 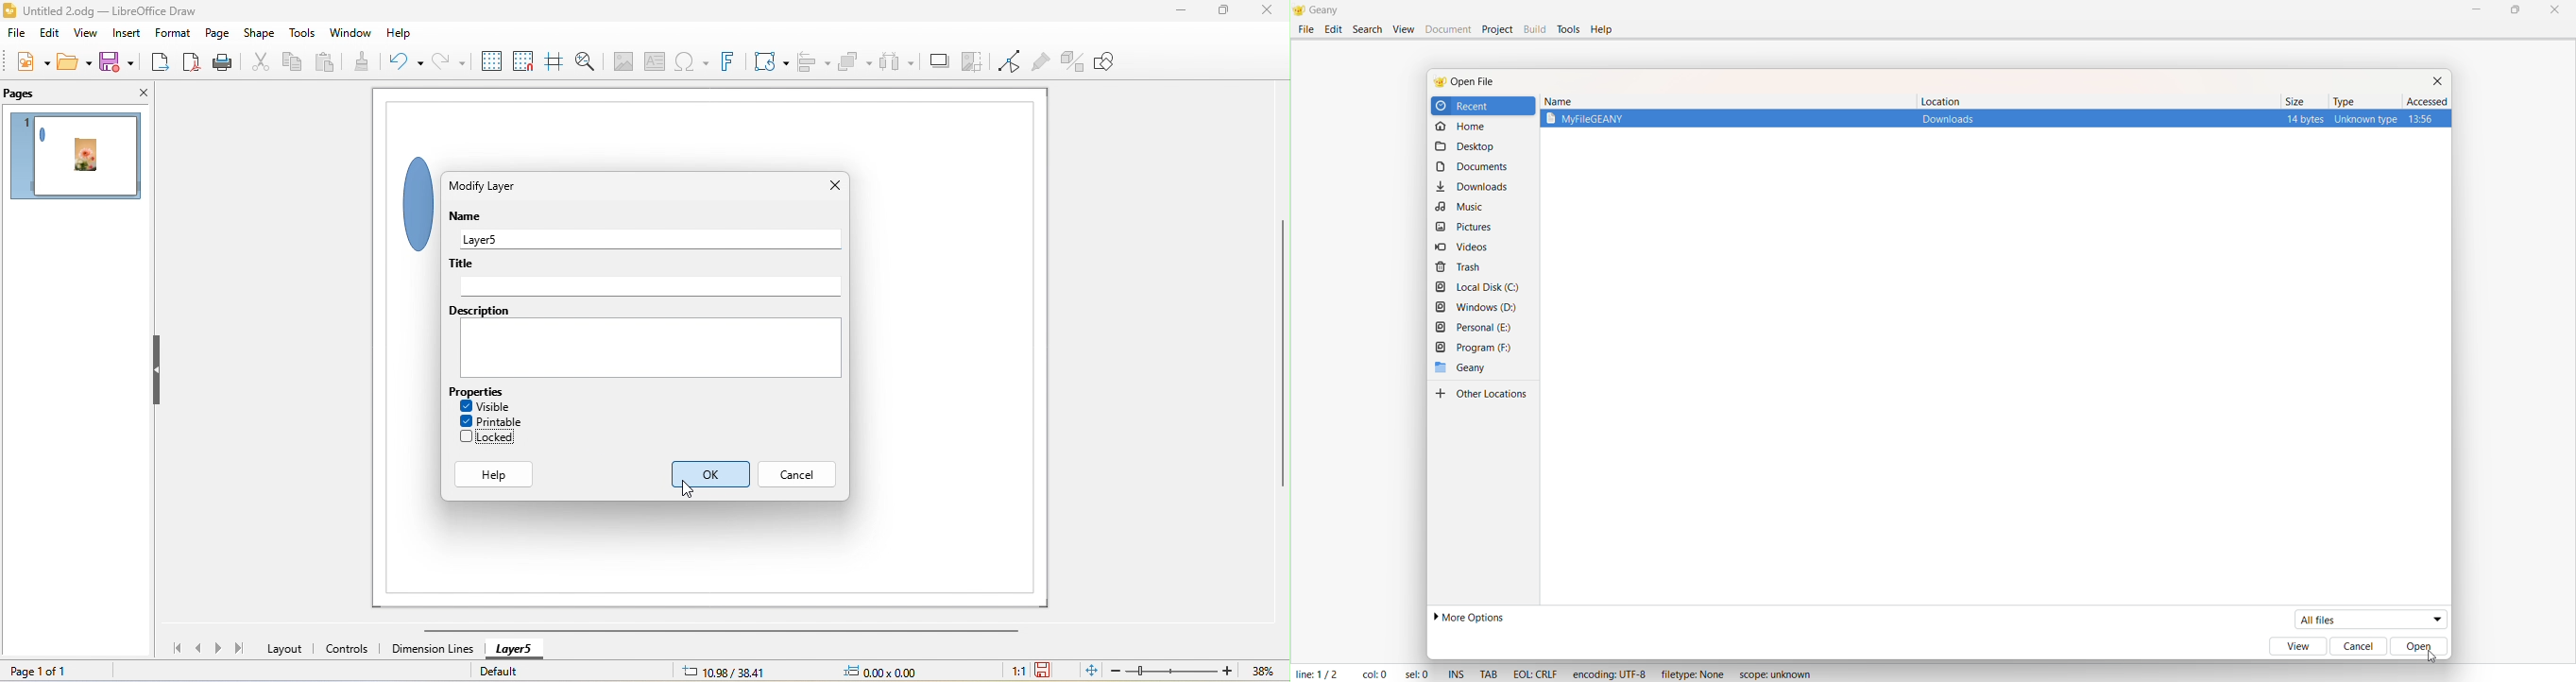 I want to click on image, so click(x=621, y=61).